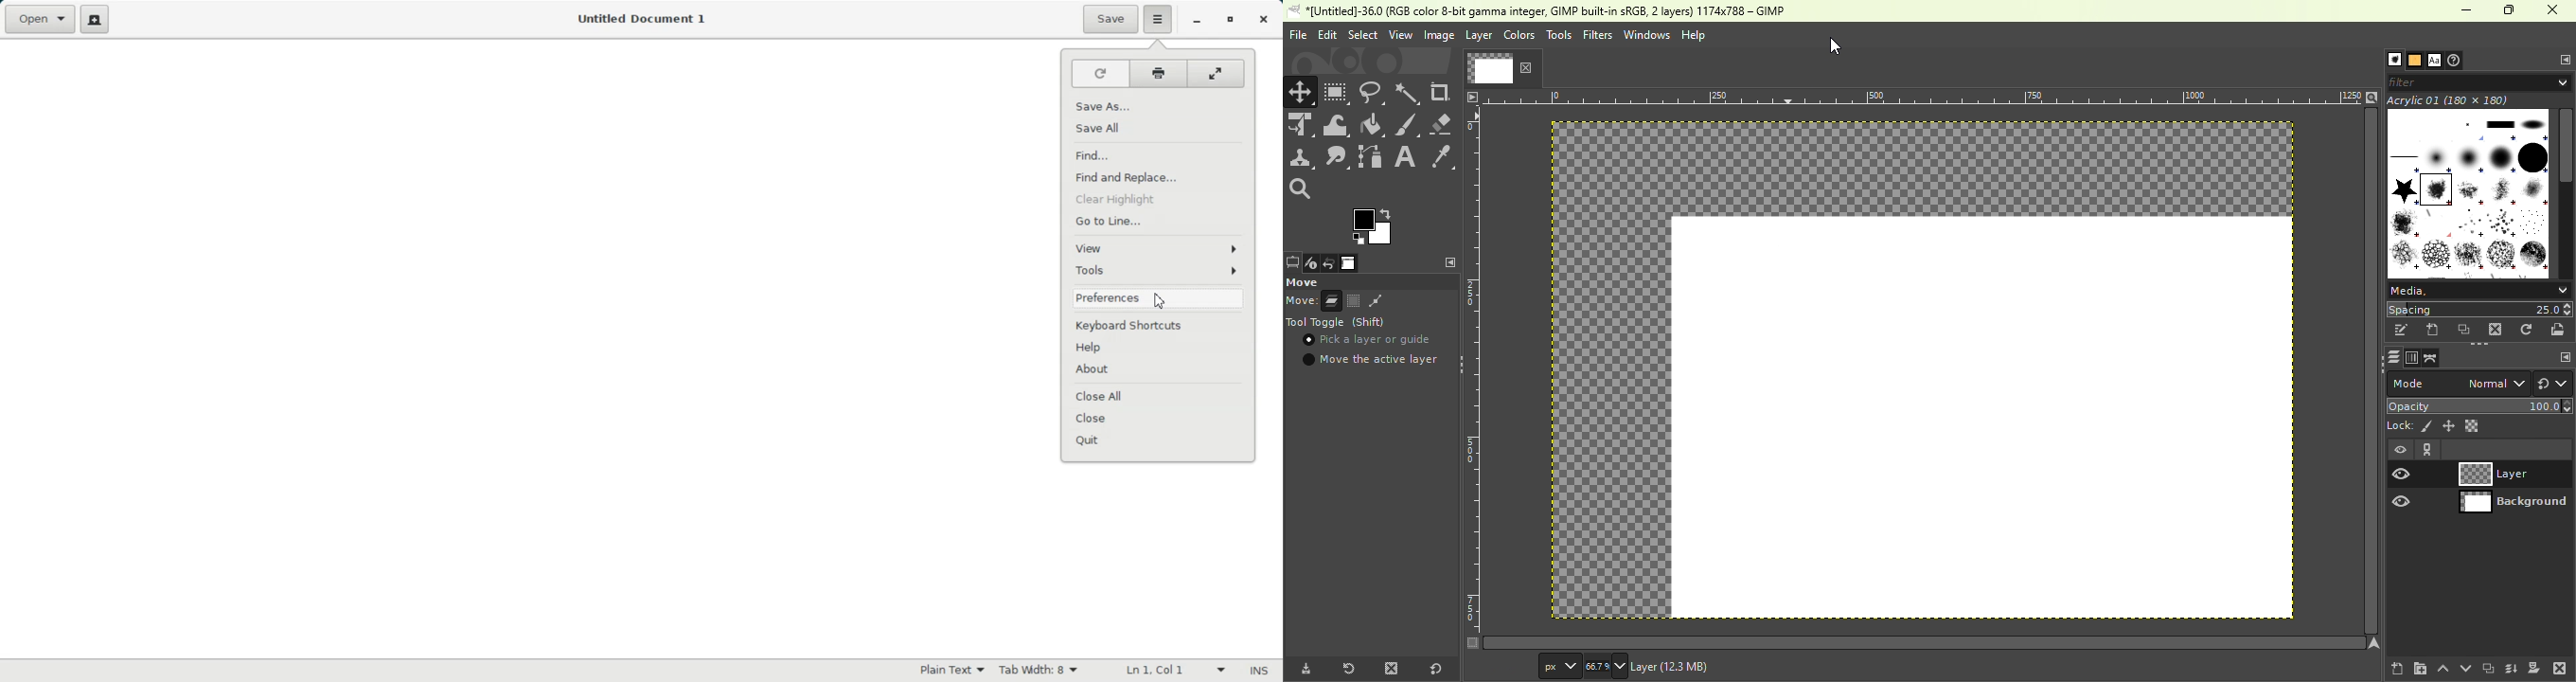 Image resolution: width=2576 pixels, height=700 pixels. What do you see at coordinates (1472, 377) in the screenshot?
I see `Vertical ruler measurment` at bounding box center [1472, 377].